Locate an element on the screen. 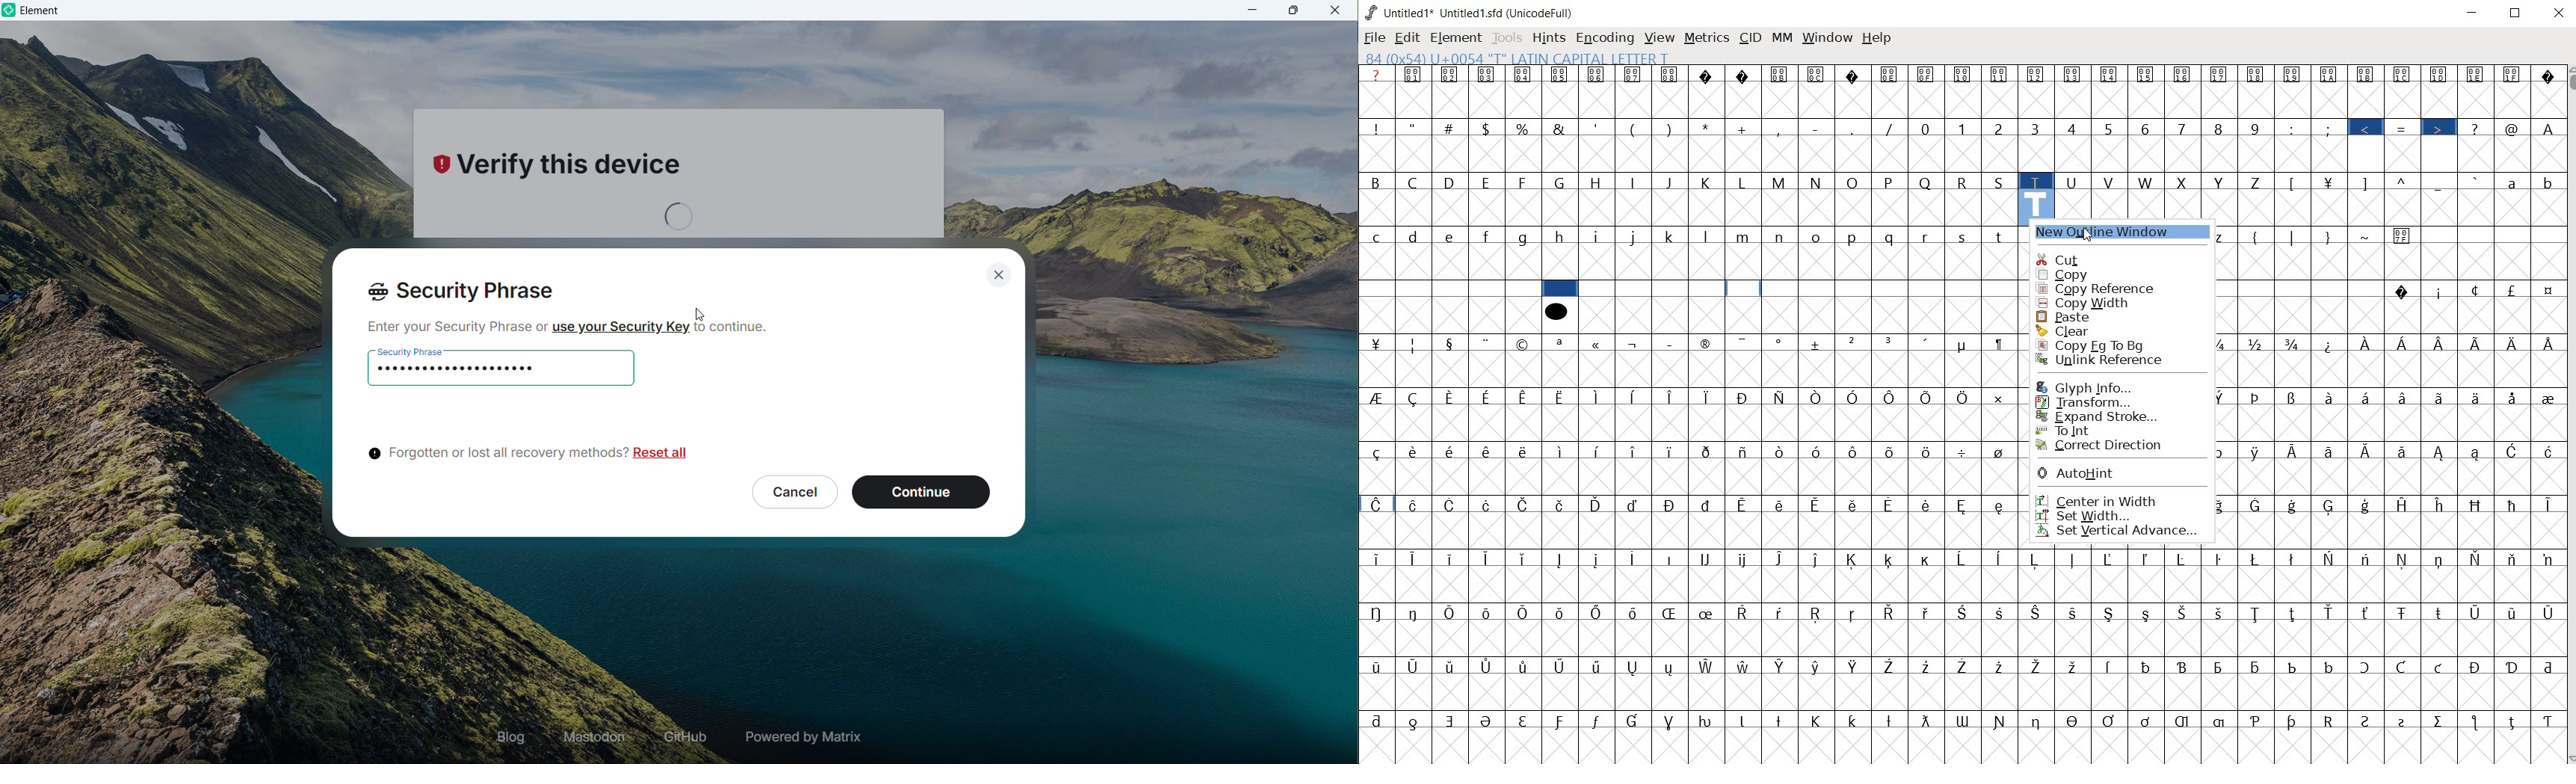 This screenshot has height=784, width=2576. Symbol is located at coordinates (1595, 721).